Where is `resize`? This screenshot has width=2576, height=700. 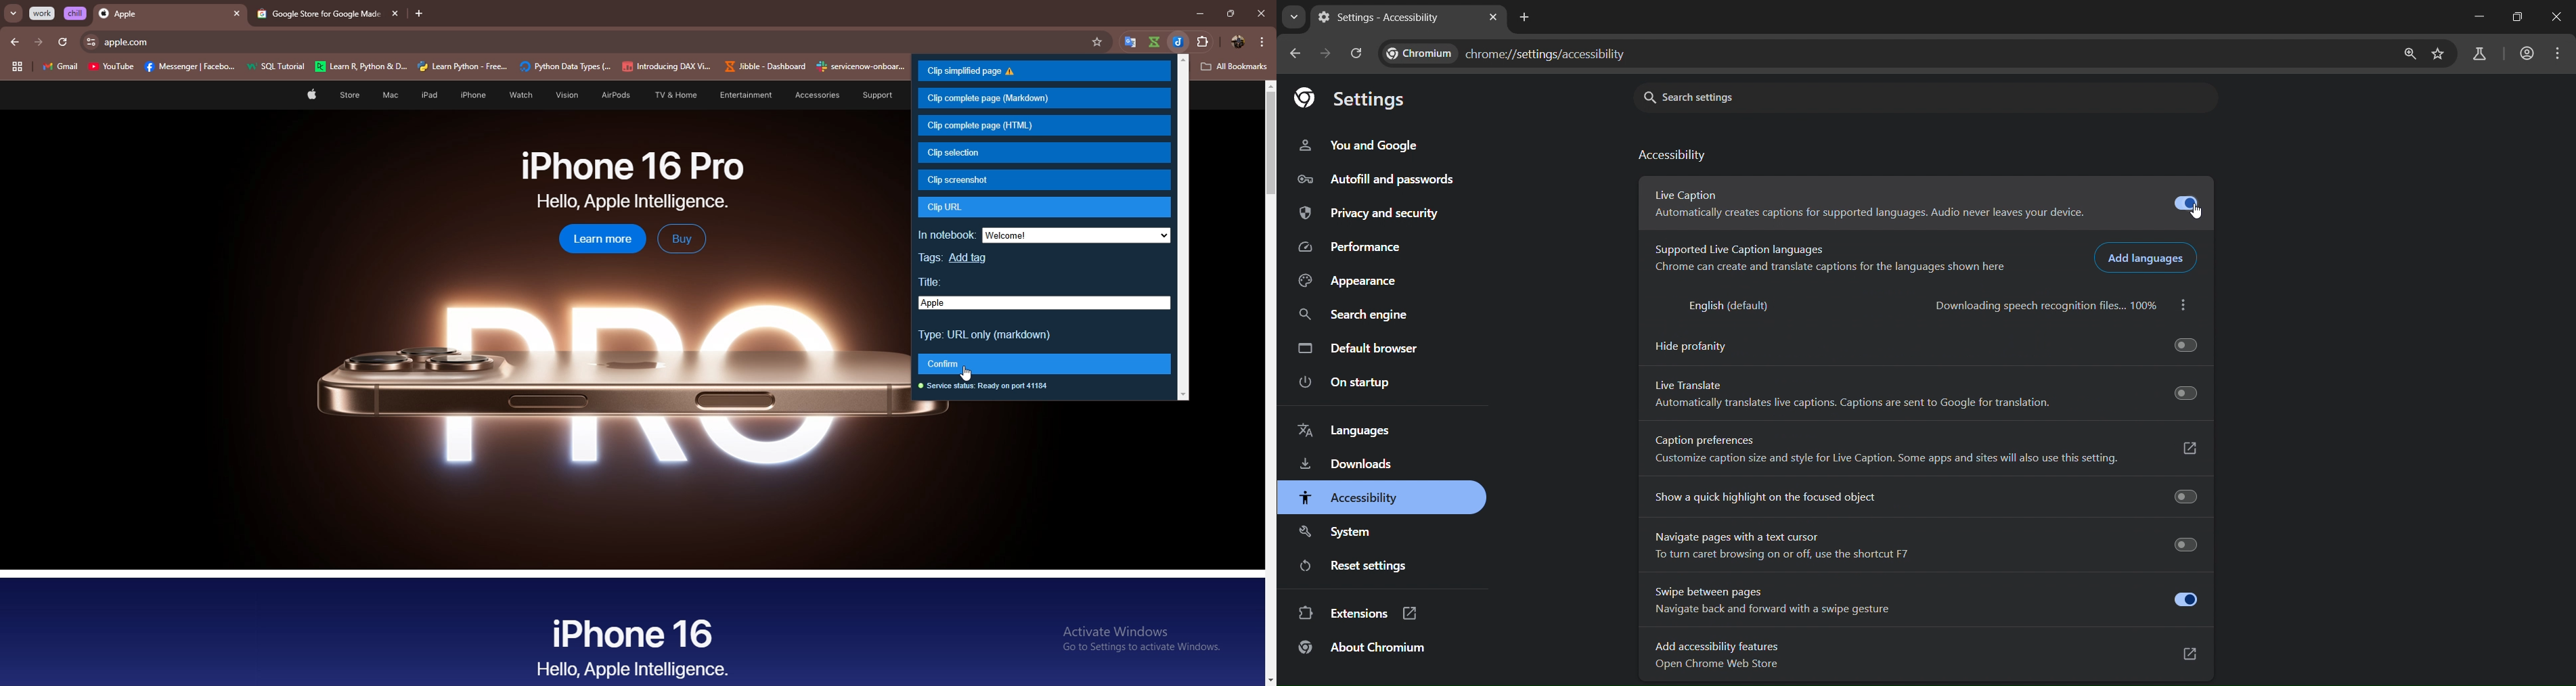 resize is located at coordinates (1230, 13).